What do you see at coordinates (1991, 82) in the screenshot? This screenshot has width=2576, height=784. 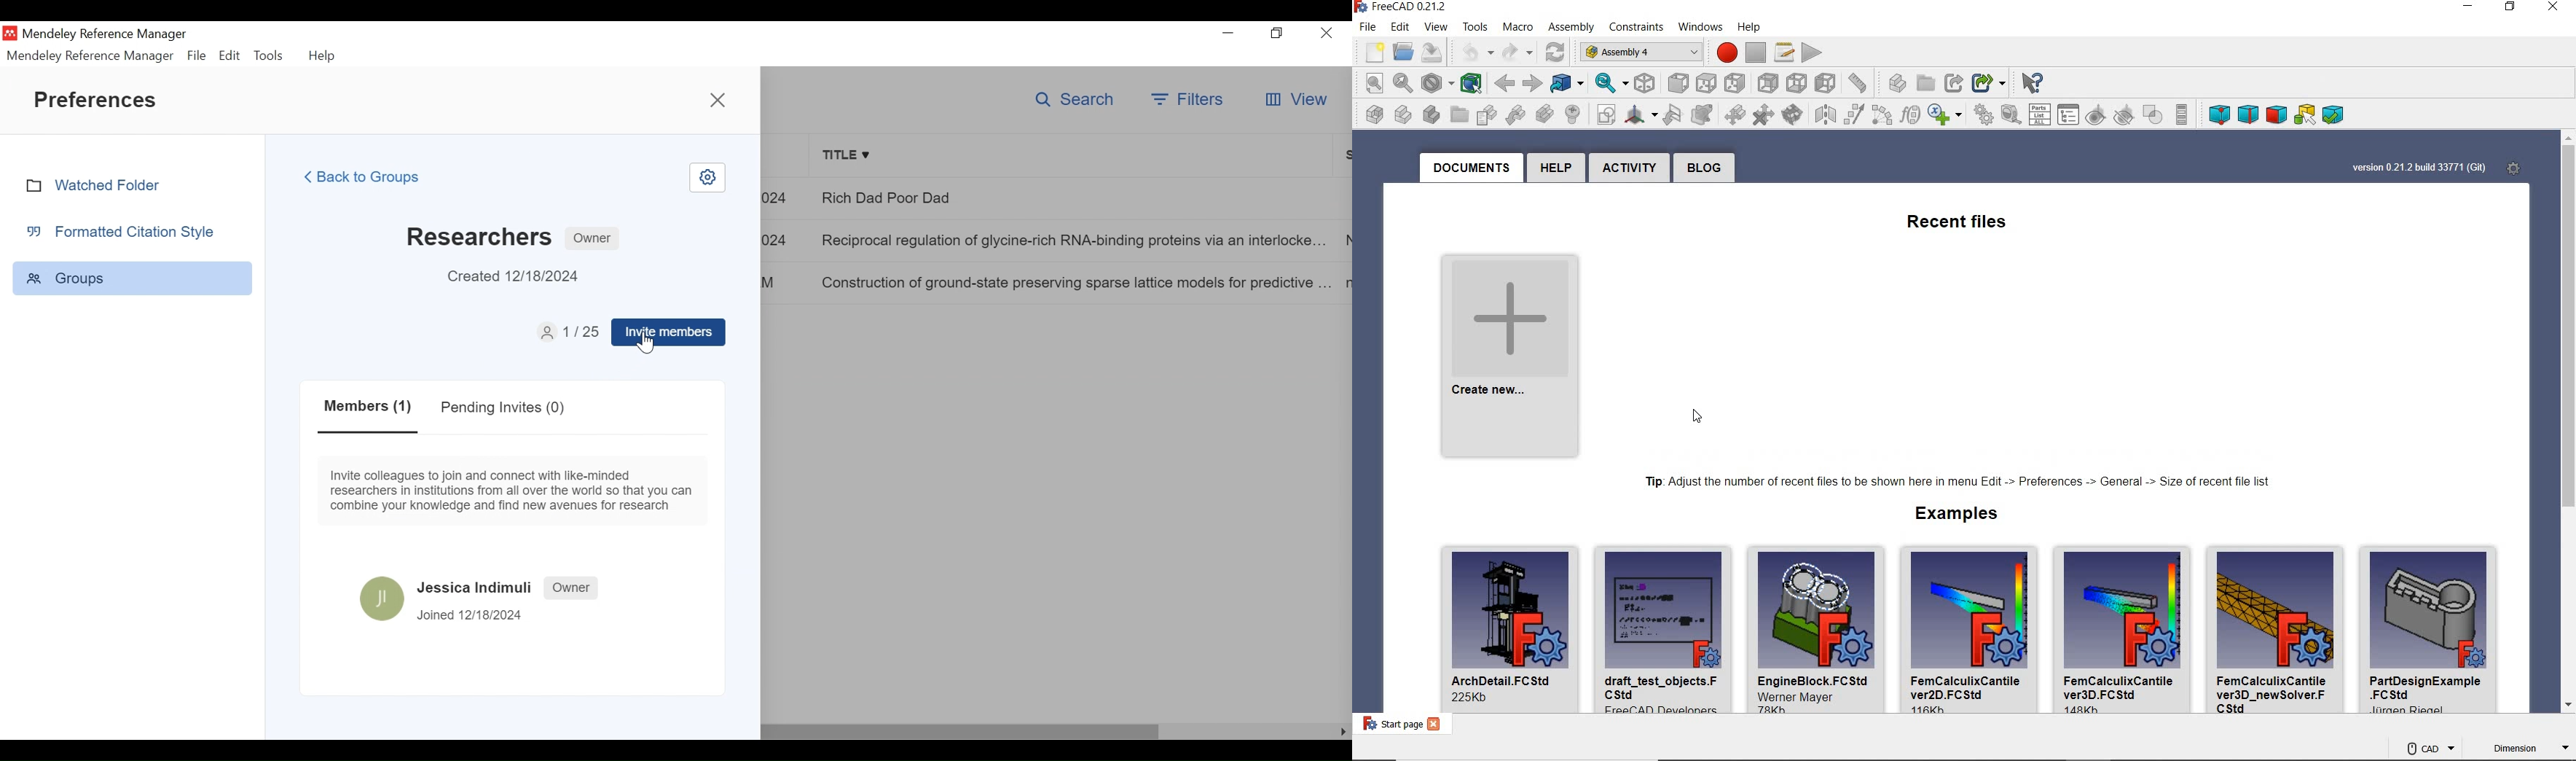 I see `MAKE SUB-LINK` at bounding box center [1991, 82].